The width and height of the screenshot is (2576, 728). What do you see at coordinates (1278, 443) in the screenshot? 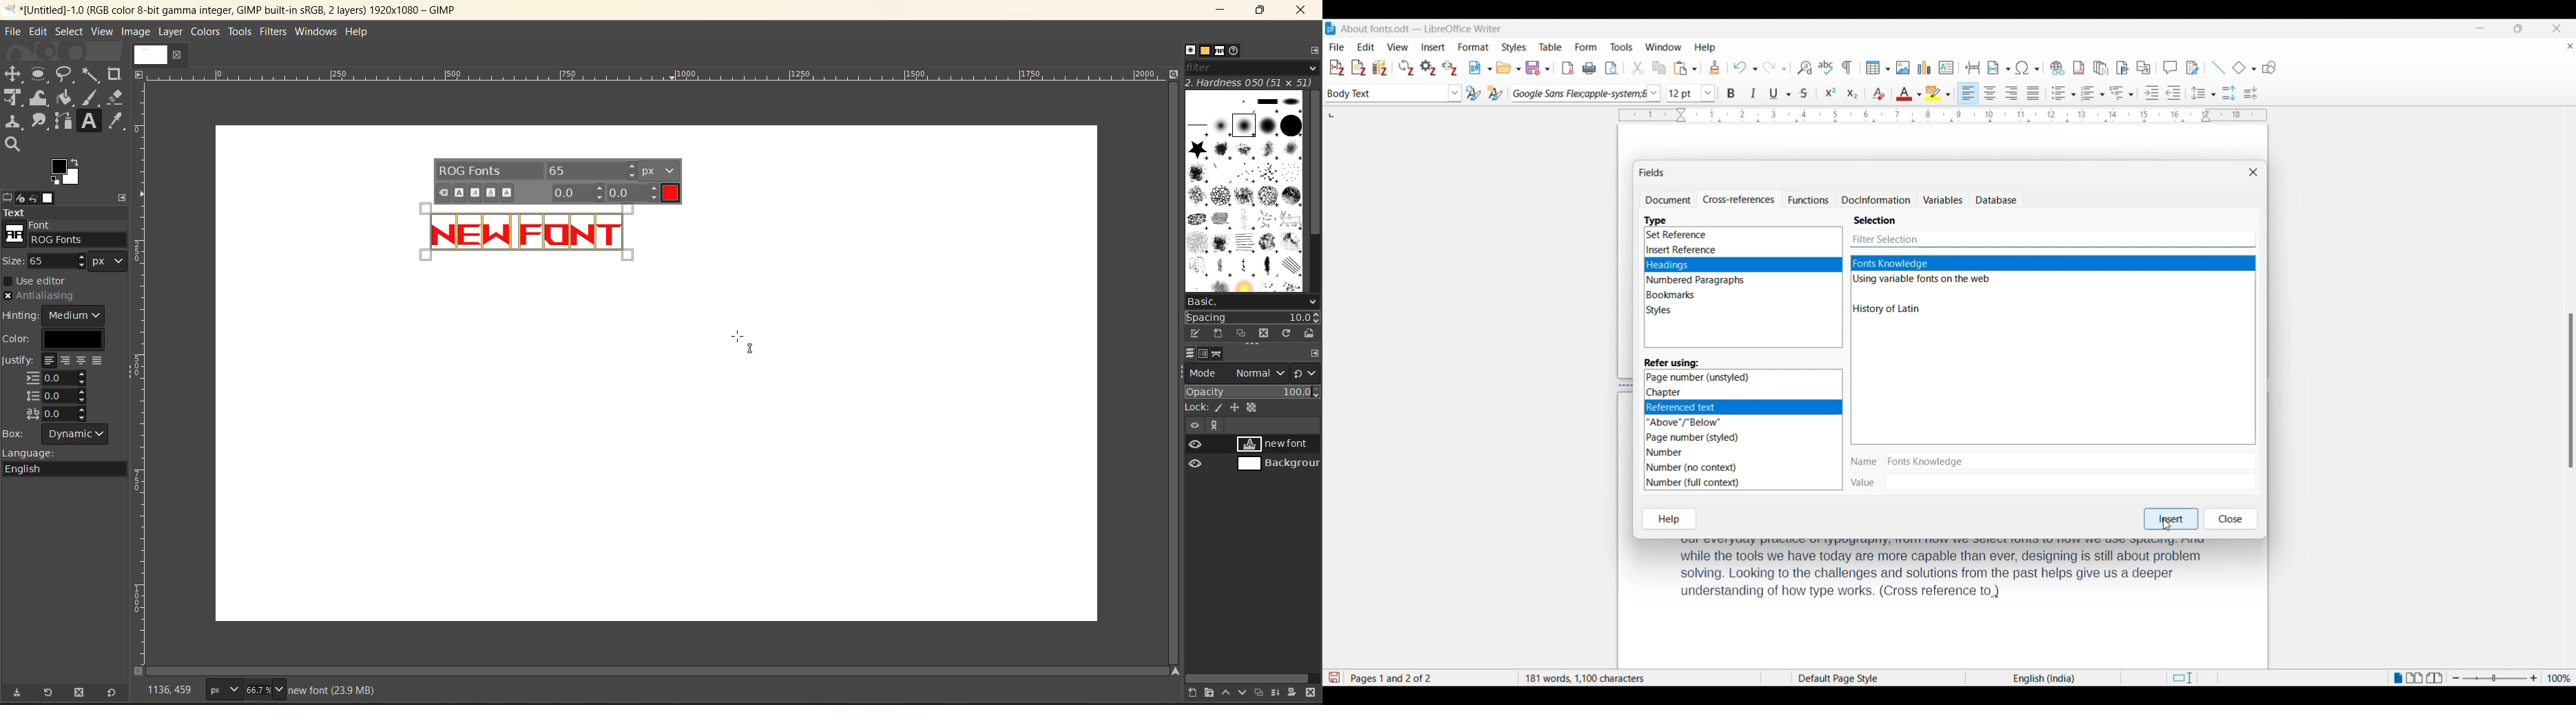
I see `new font` at bounding box center [1278, 443].